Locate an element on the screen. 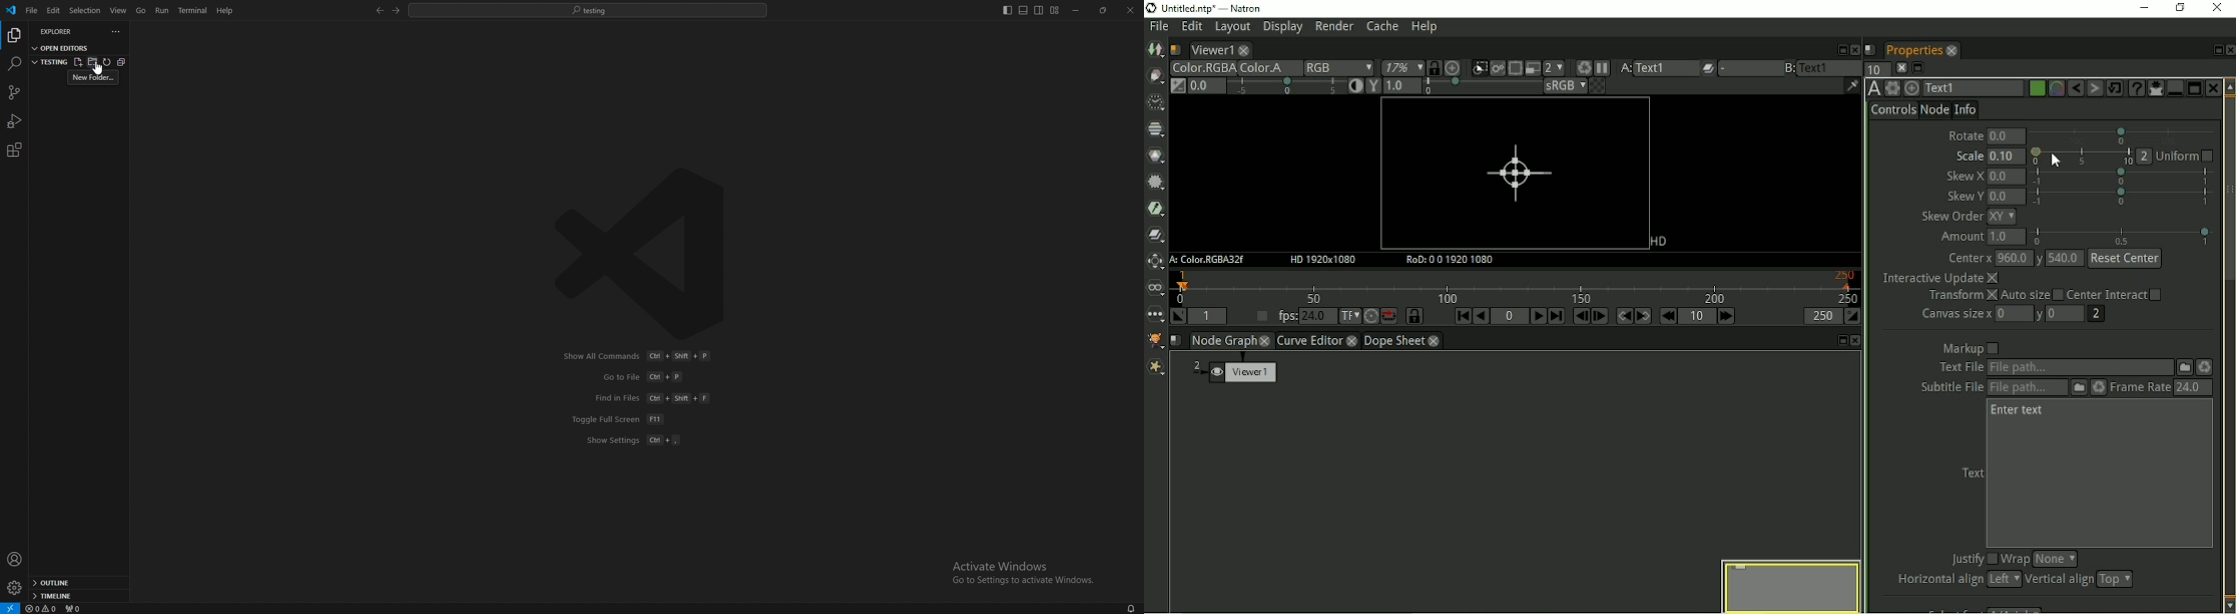 The image size is (2240, 616). shortcuts is located at coordinates (643, 398).